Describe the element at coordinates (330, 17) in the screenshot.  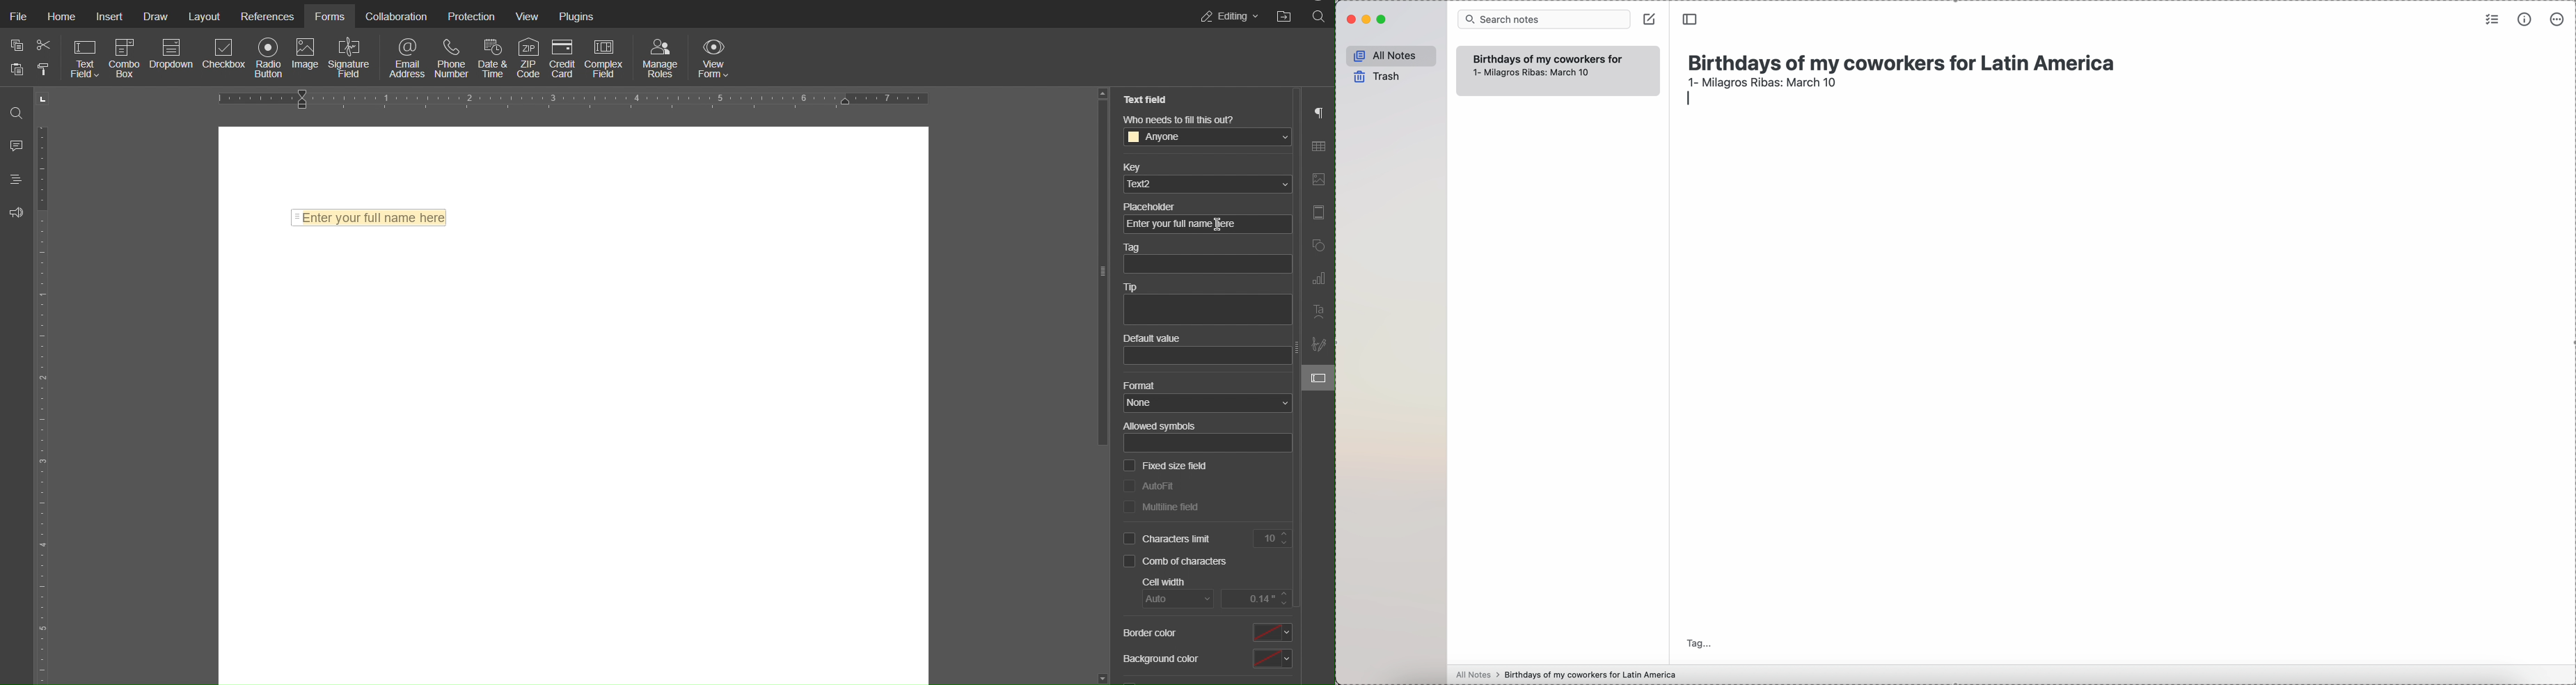
I see `Forms` at that location.